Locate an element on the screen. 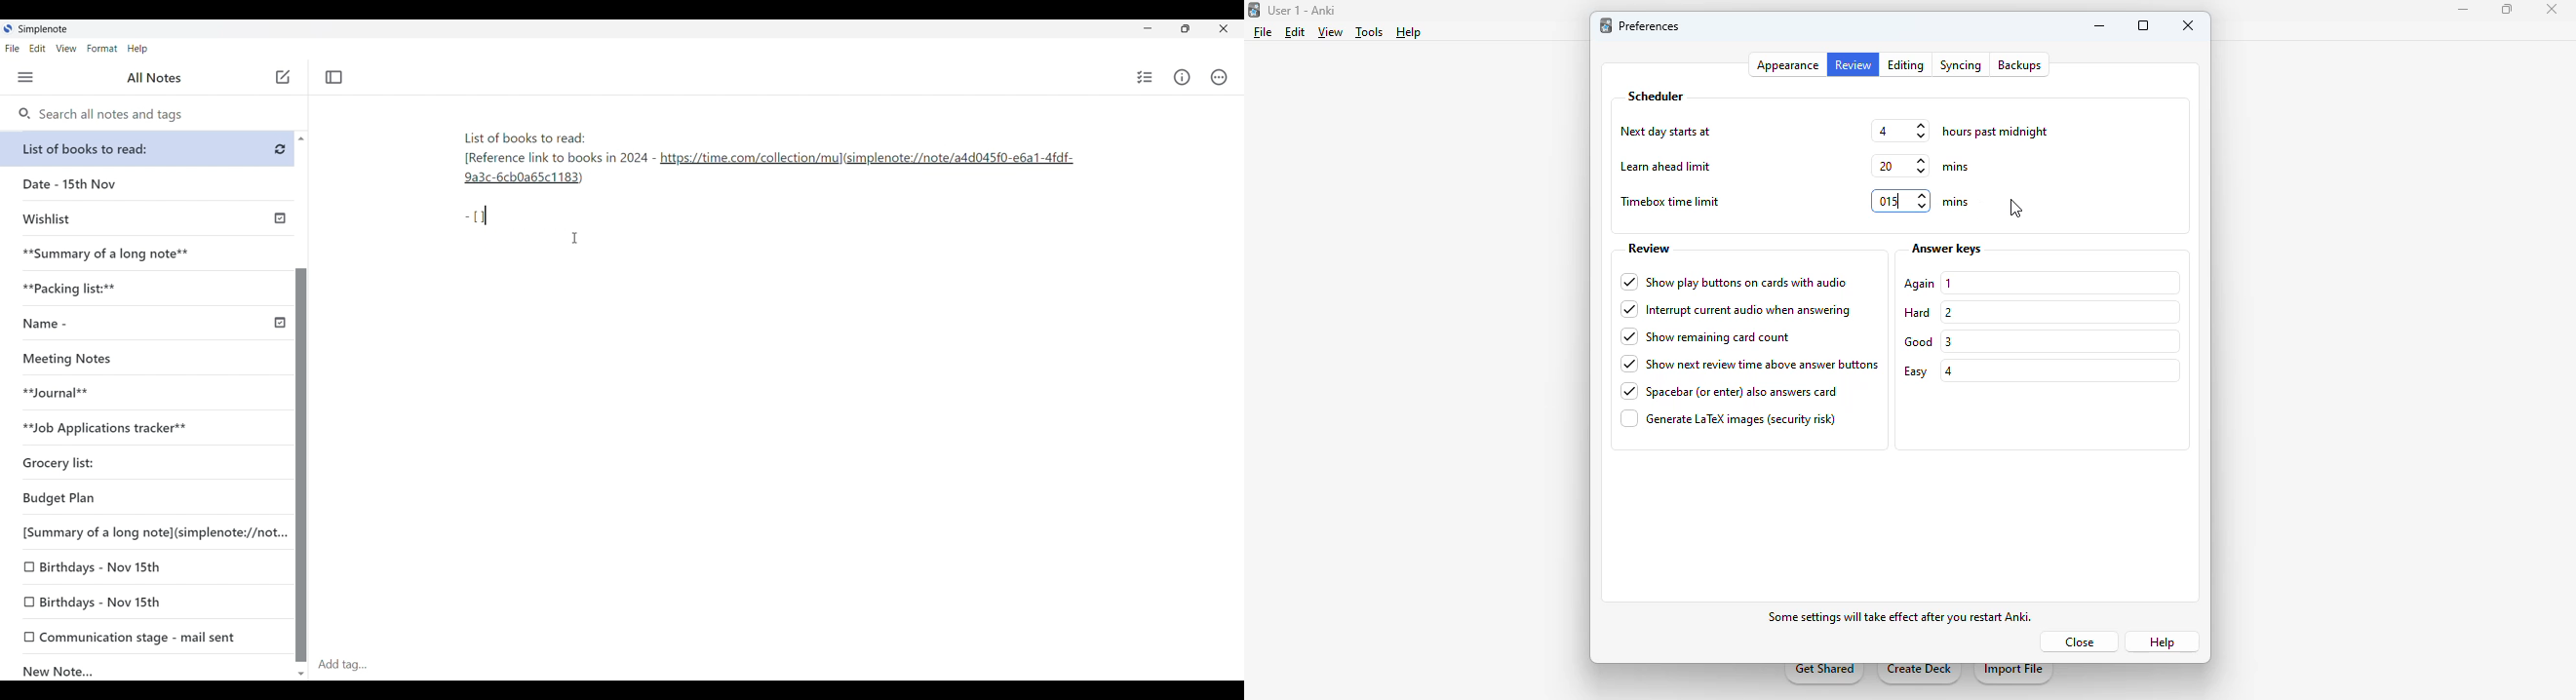 The image size is (2576, 700). review is located at coordinates (1649, 250).